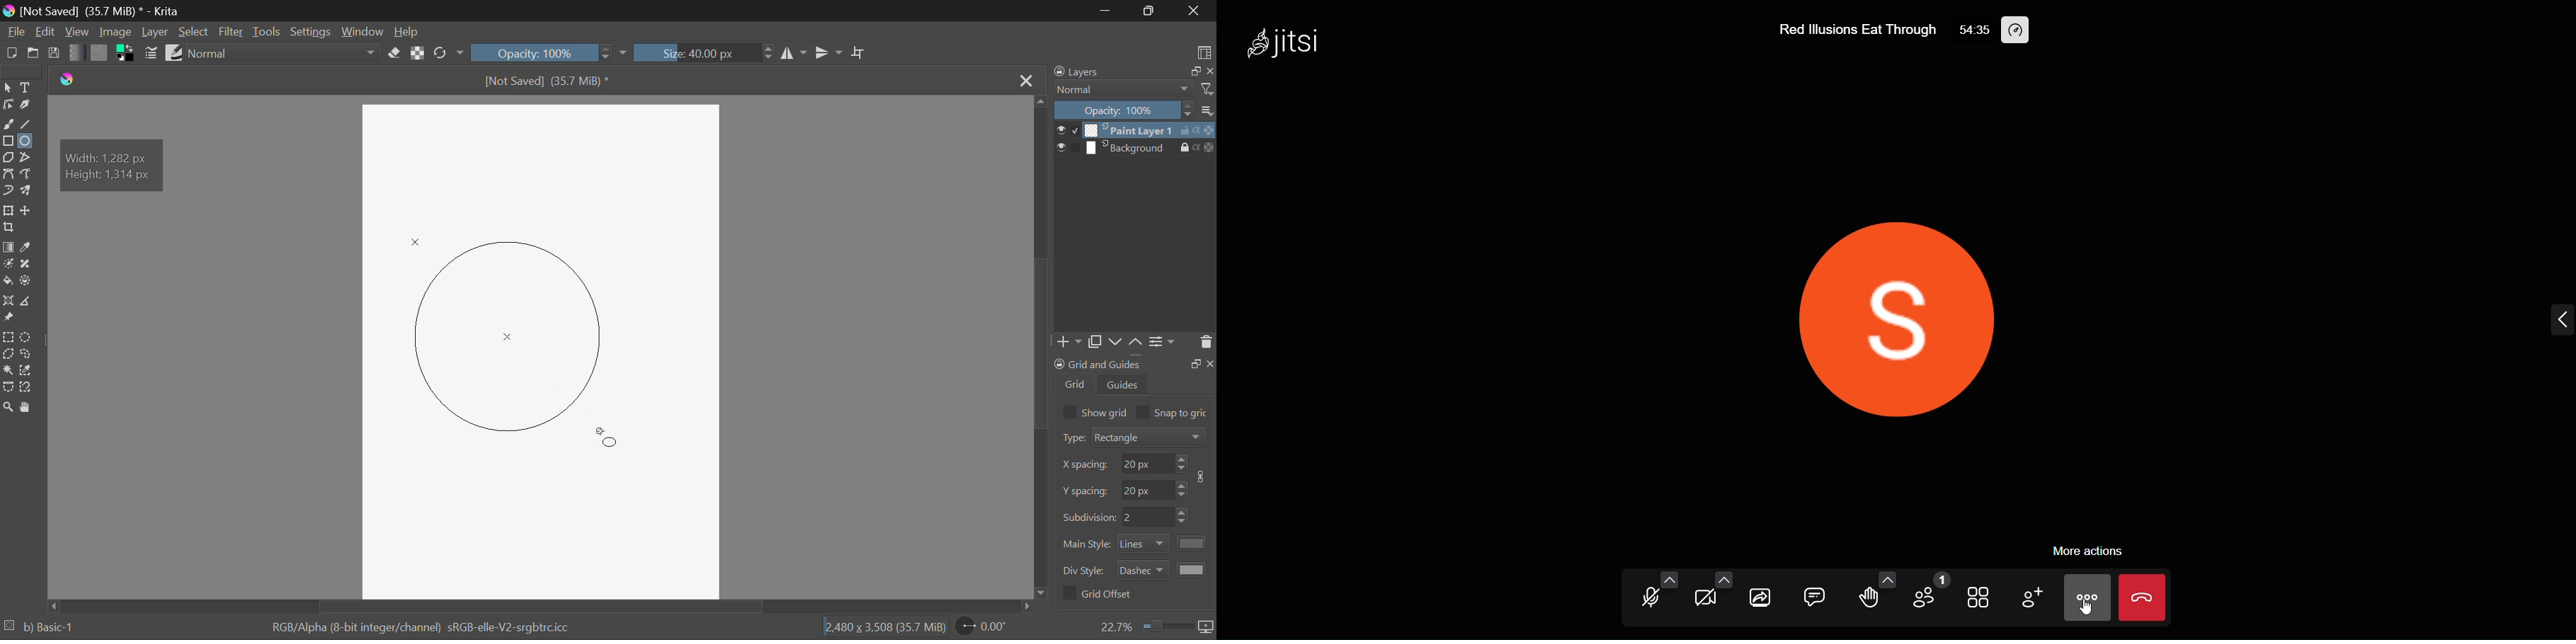 Image resolution: width=2576 pixels, height=644 pixels. Describe the element at coordinates (1044, 591) in the screenshot. I see `move down` at that location.